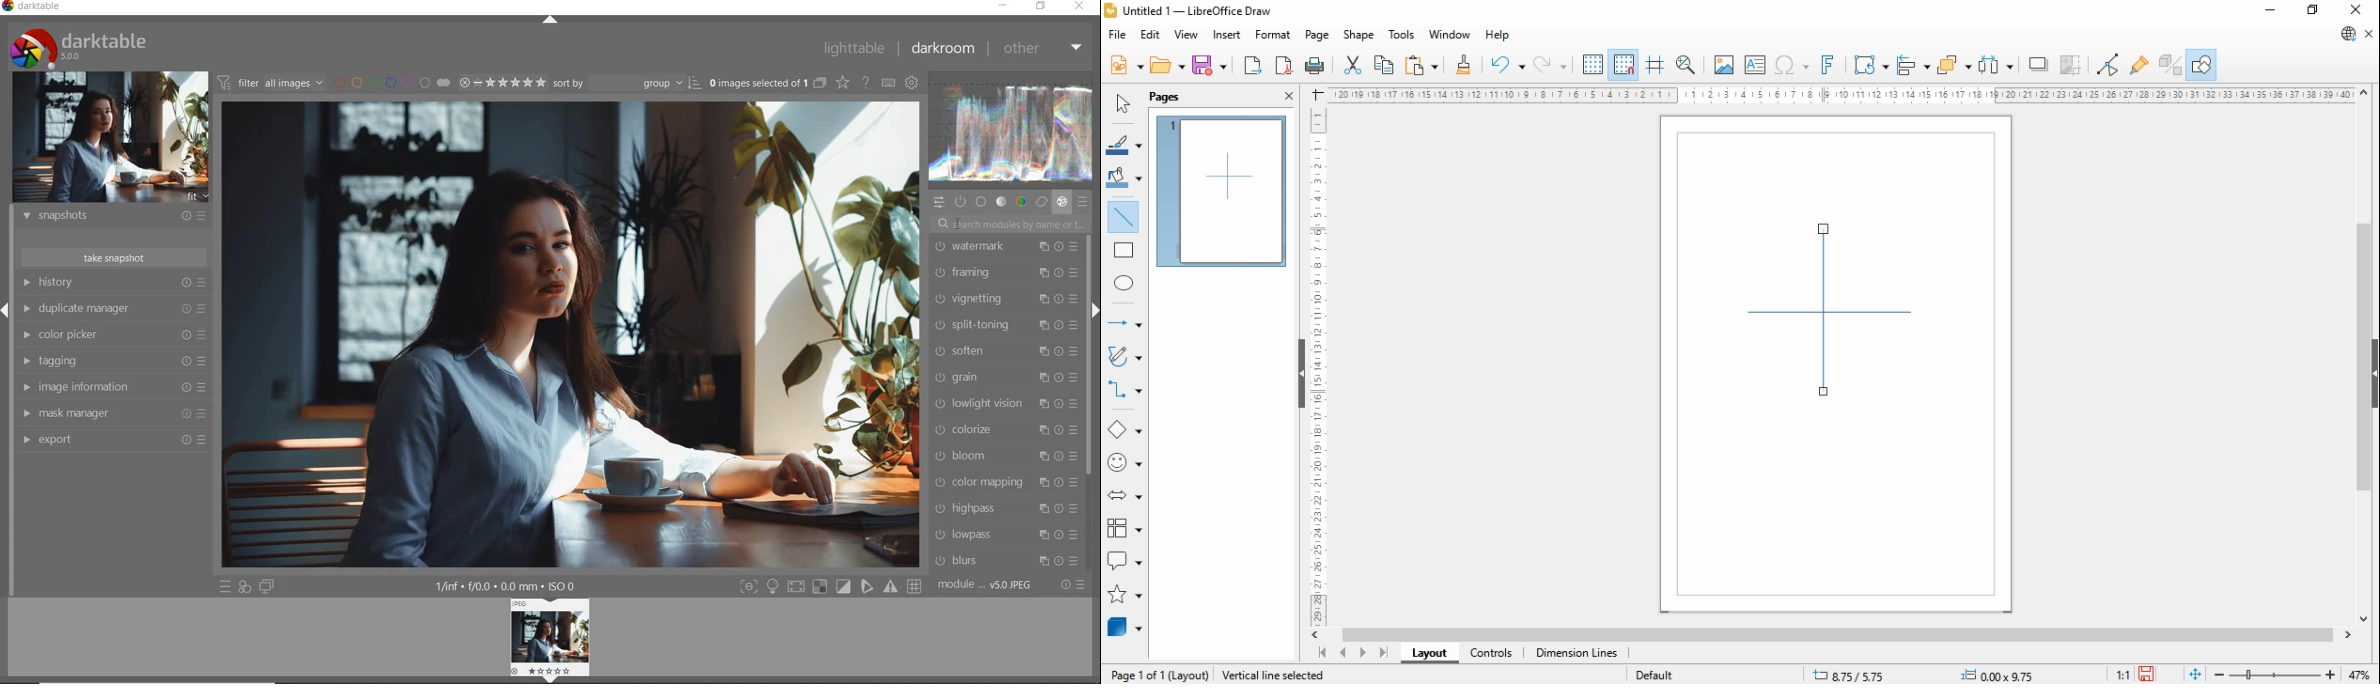 Image resolution: width=2380 pixels, height=700 pixels. What do you see at coordinates (1359, 35) in the screenshot?
I see `shape` at bounding box center [1359, 35].